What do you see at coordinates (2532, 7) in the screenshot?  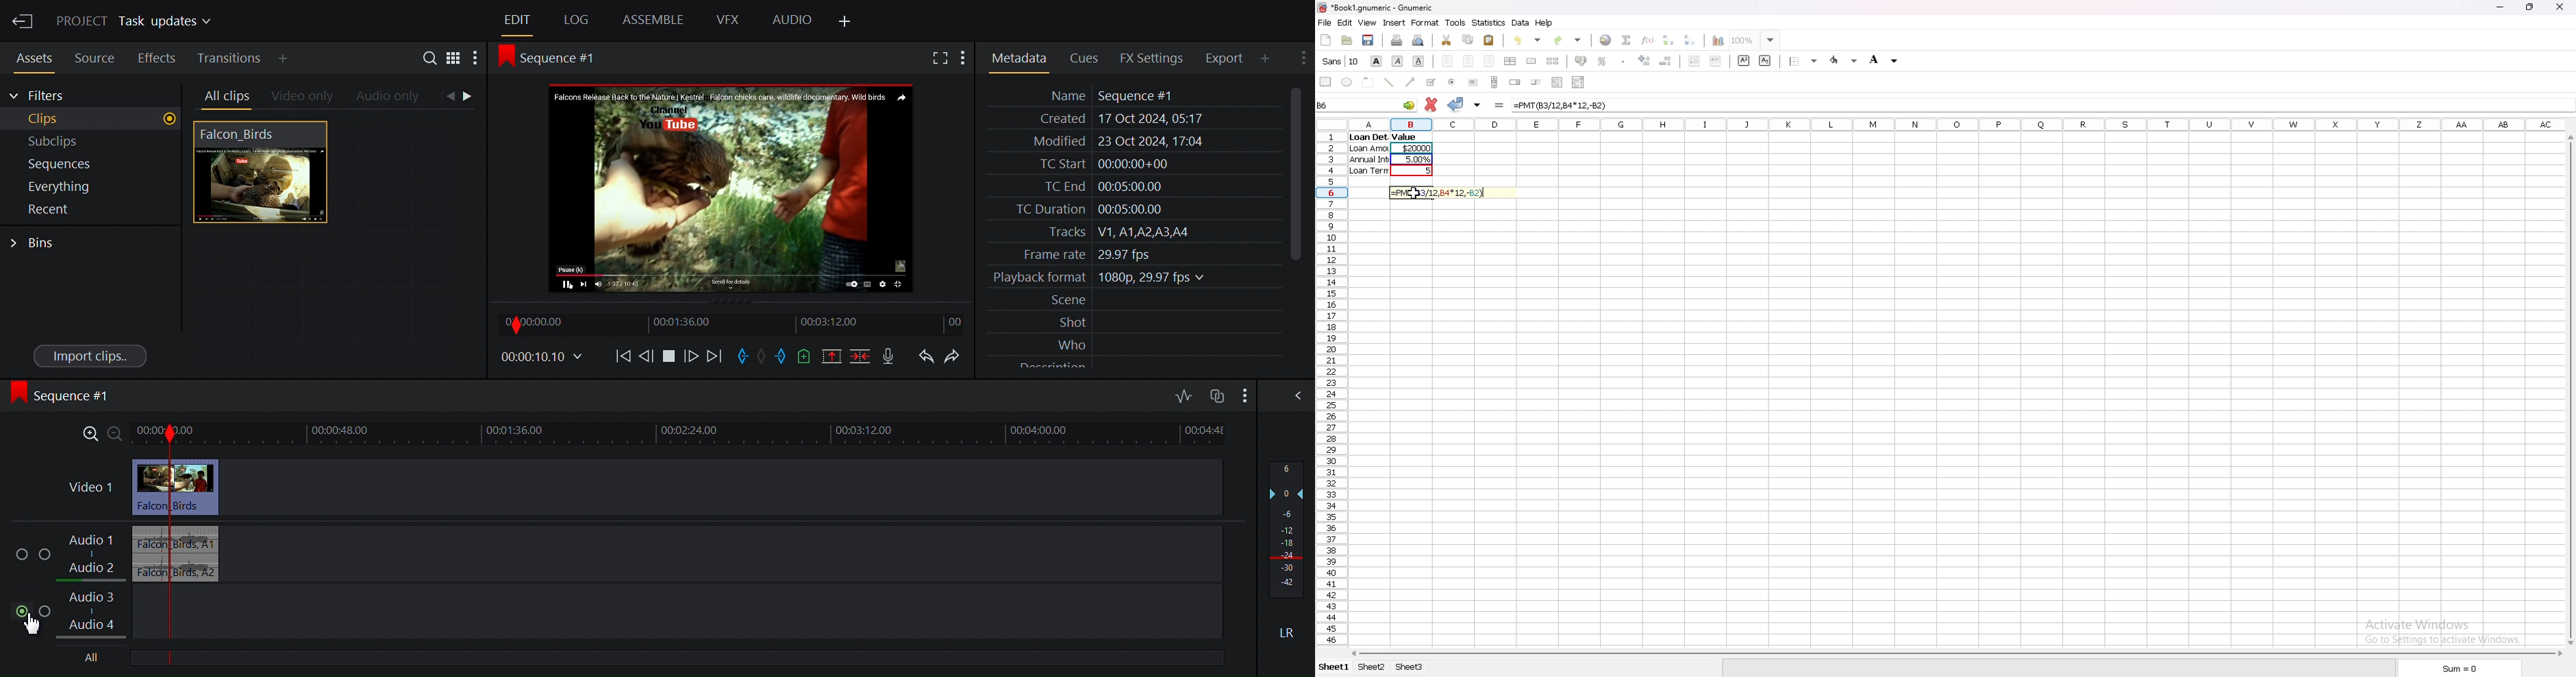 I see `resize` at bounding box center [2532, 7].